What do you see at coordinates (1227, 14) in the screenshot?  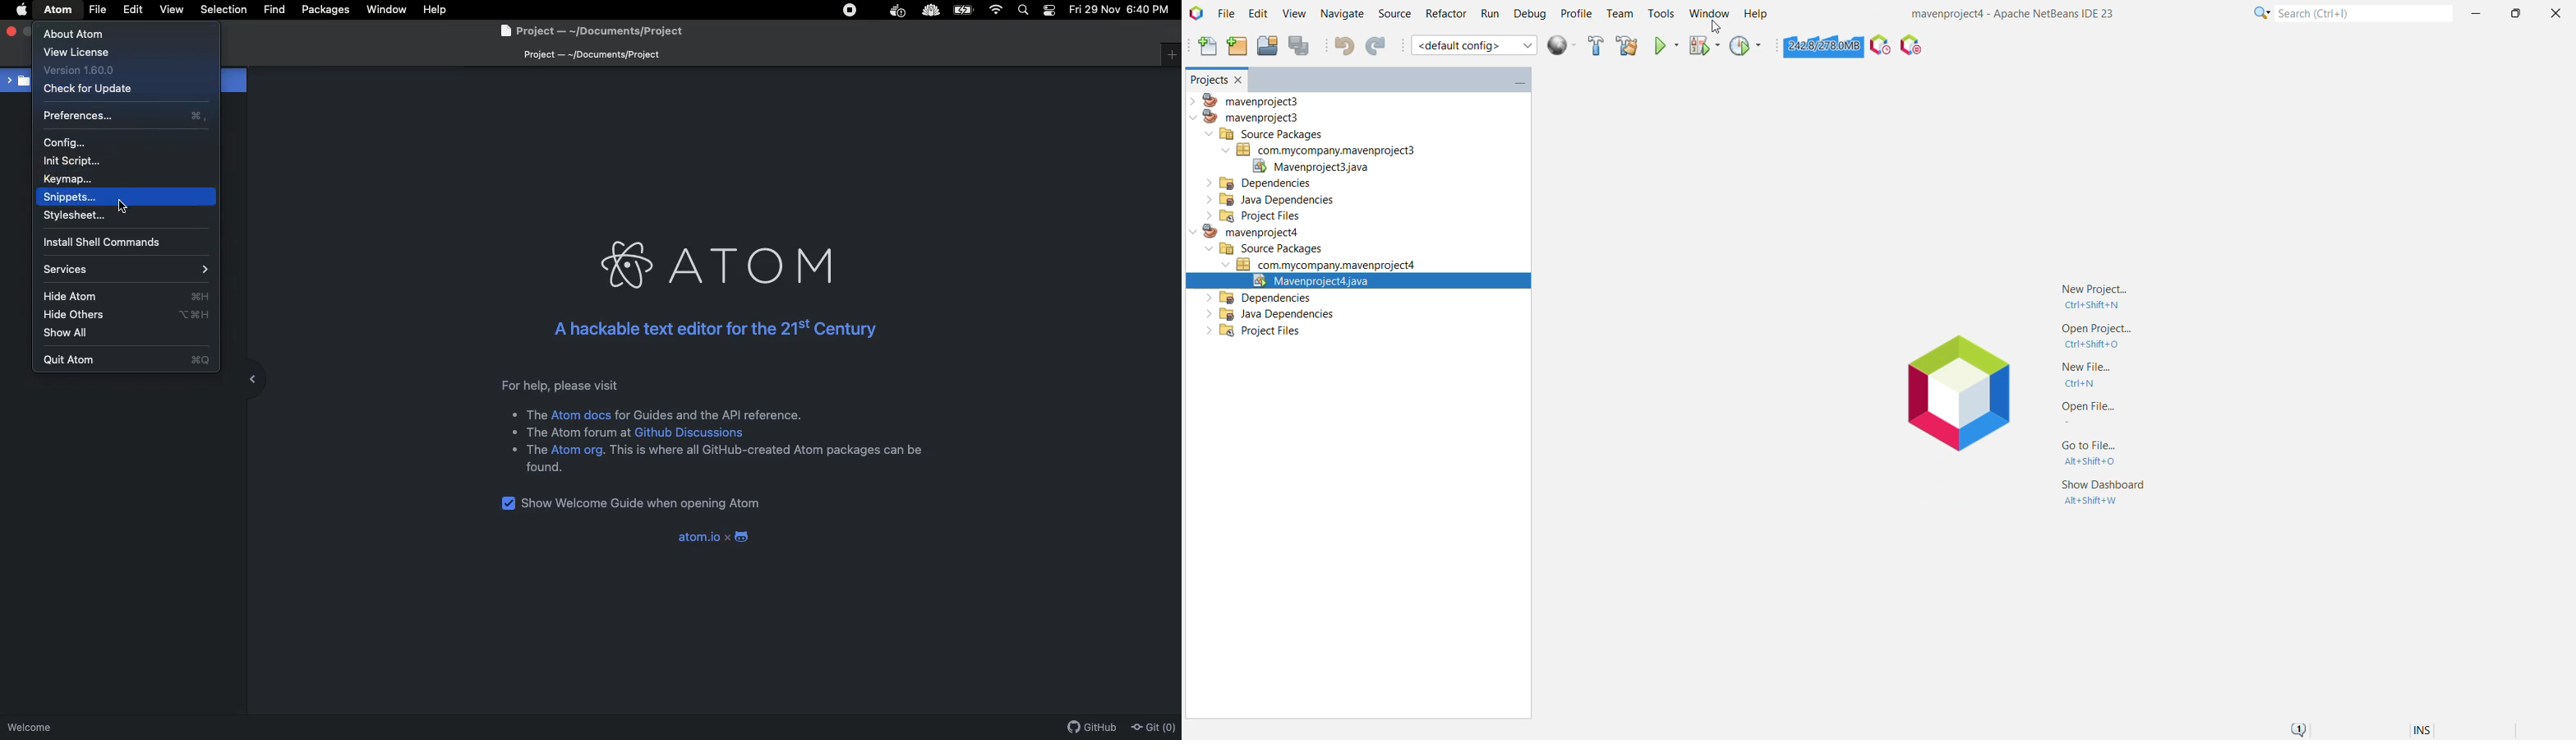 I see `File` at bounding box center [1227, 14].